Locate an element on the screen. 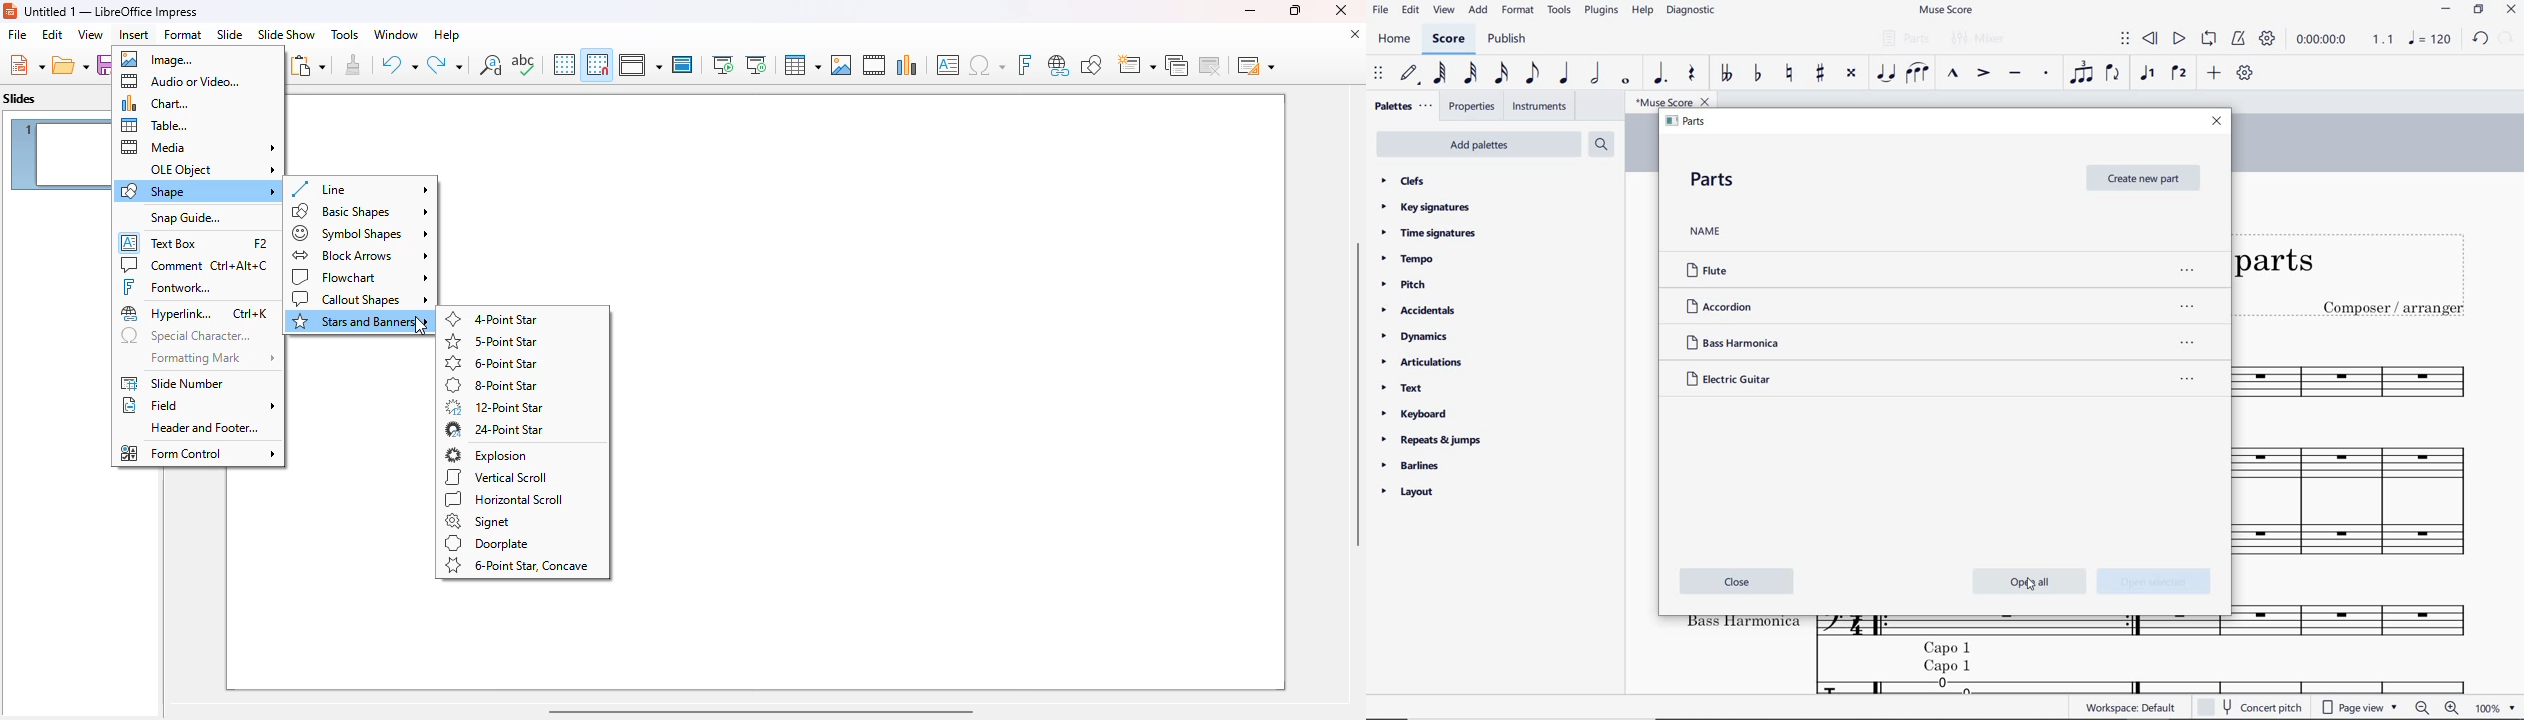 The image size is (2548, 728). clefs is located at coordinates (1398, 180).